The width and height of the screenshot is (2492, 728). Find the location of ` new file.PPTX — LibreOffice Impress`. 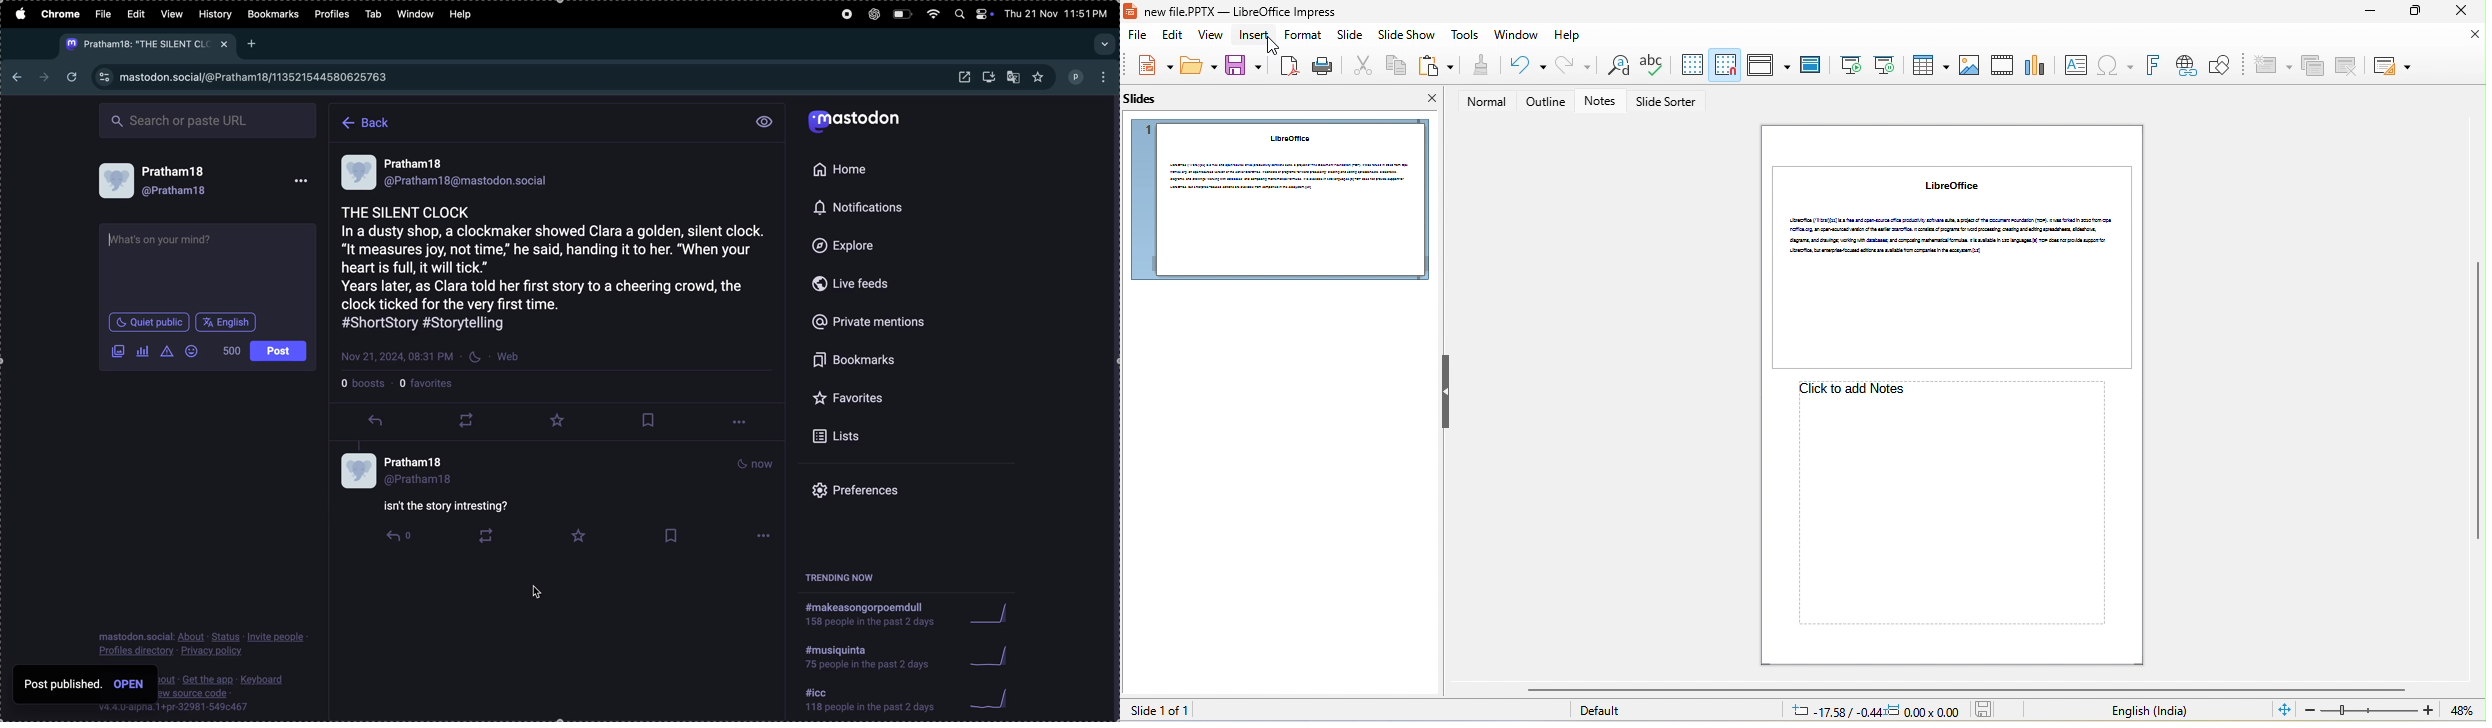

 new file.PPTX — LibreOffice Impress is located at coordinates (1236, 11).